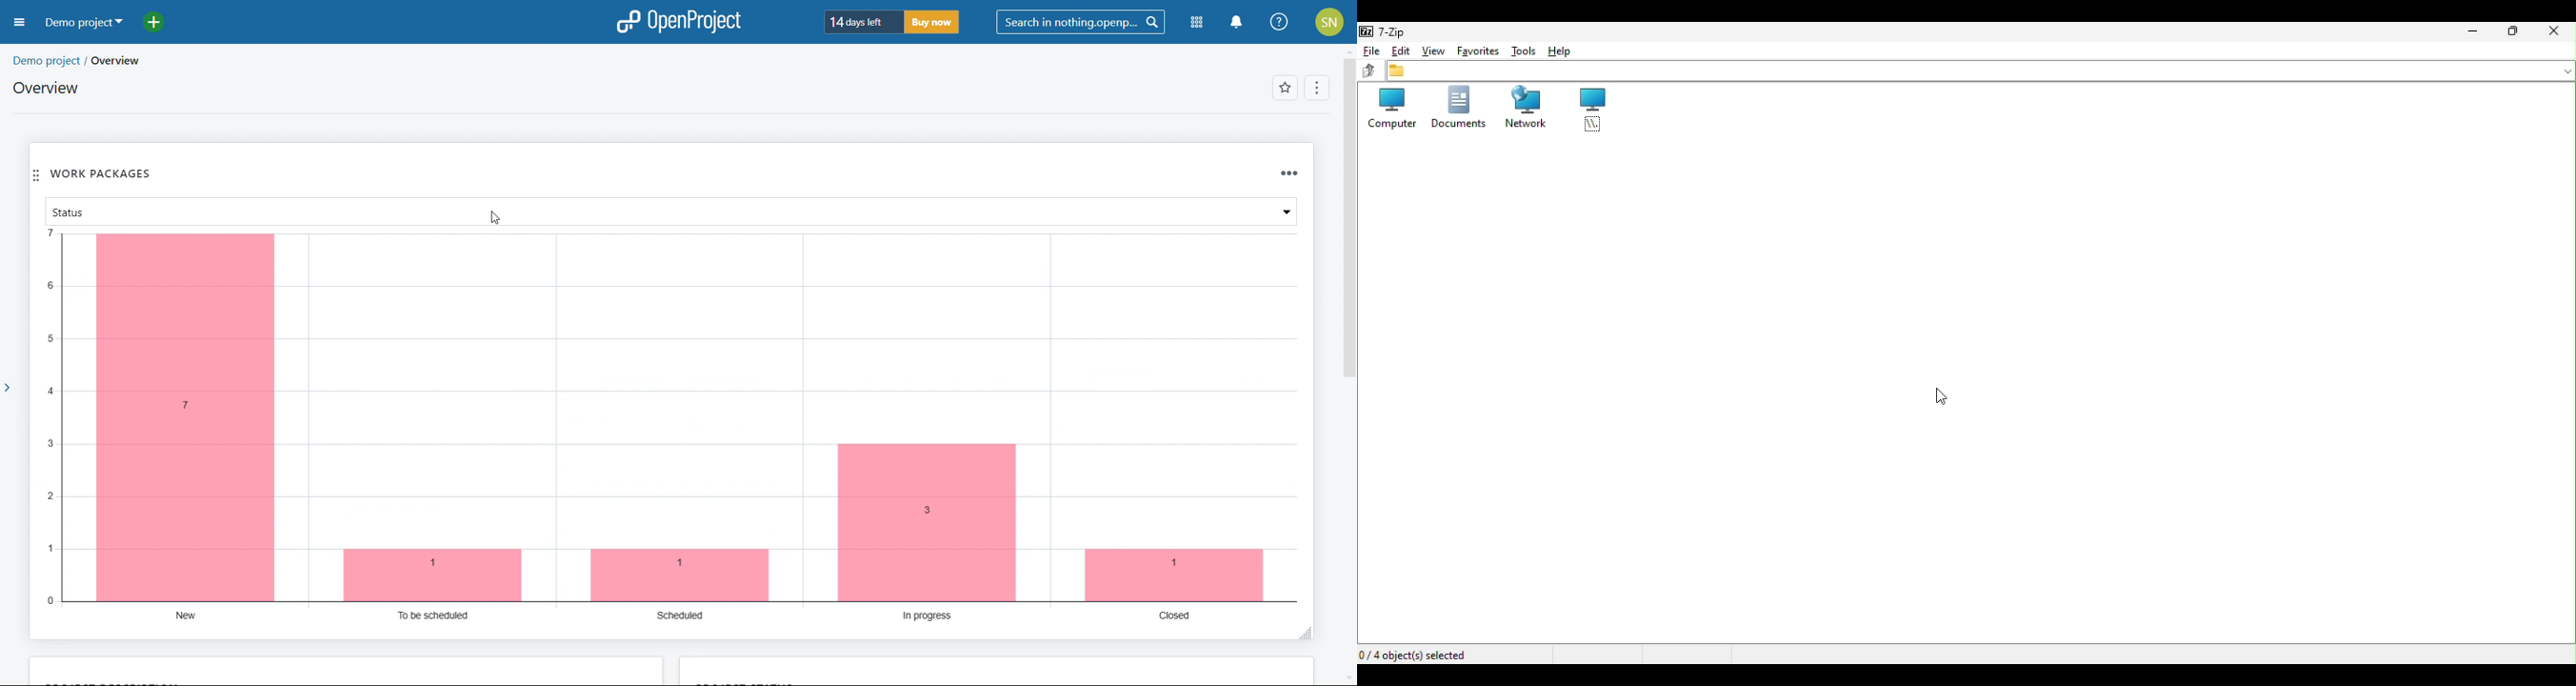 Image resolution: width=2576 pixels, height=700 pixels. Describe the element at coordinates (1417, 654) in the screenshot. I see `Four objects selected` at that location.